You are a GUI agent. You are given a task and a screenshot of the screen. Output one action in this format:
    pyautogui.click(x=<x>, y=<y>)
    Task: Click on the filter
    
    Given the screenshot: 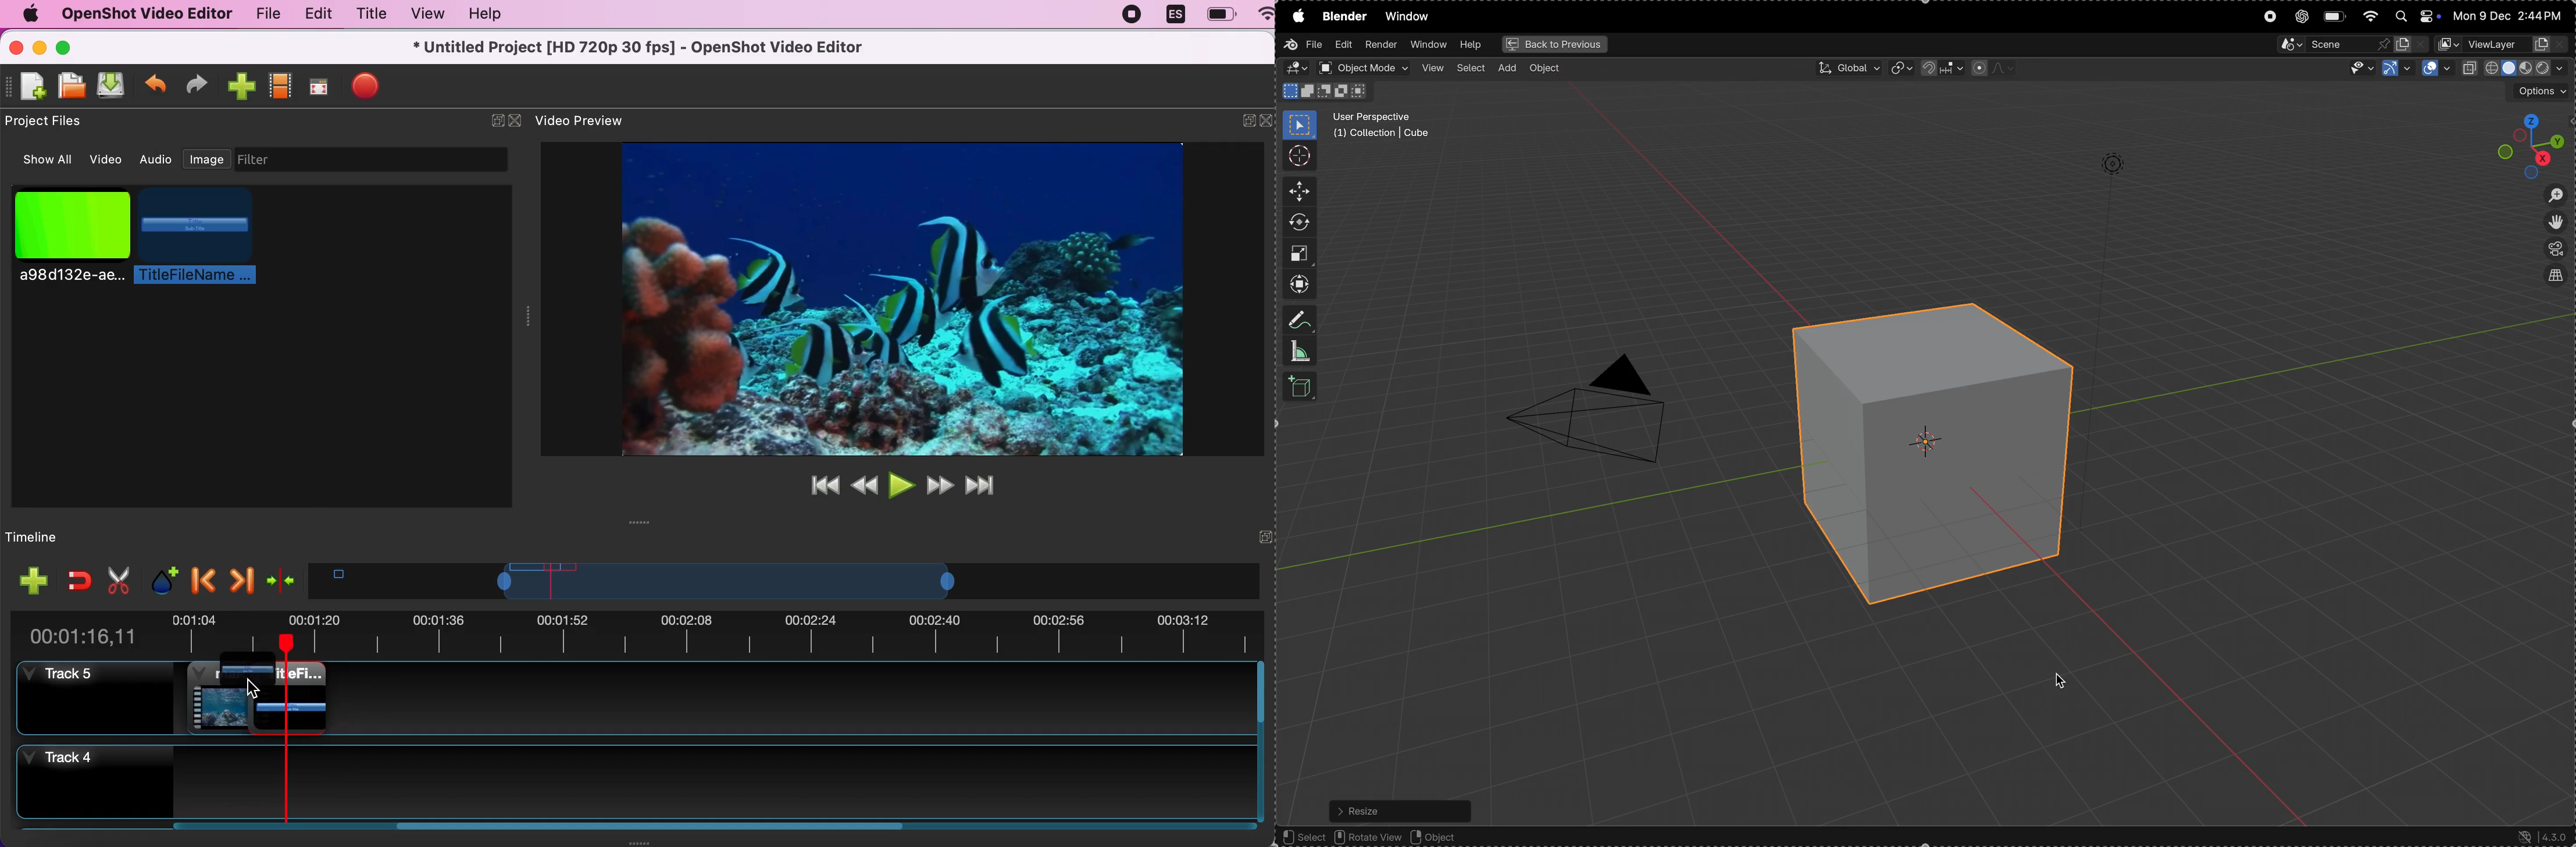 What is the action you would take?
    pyautogui.click(x=381, y=159)
    